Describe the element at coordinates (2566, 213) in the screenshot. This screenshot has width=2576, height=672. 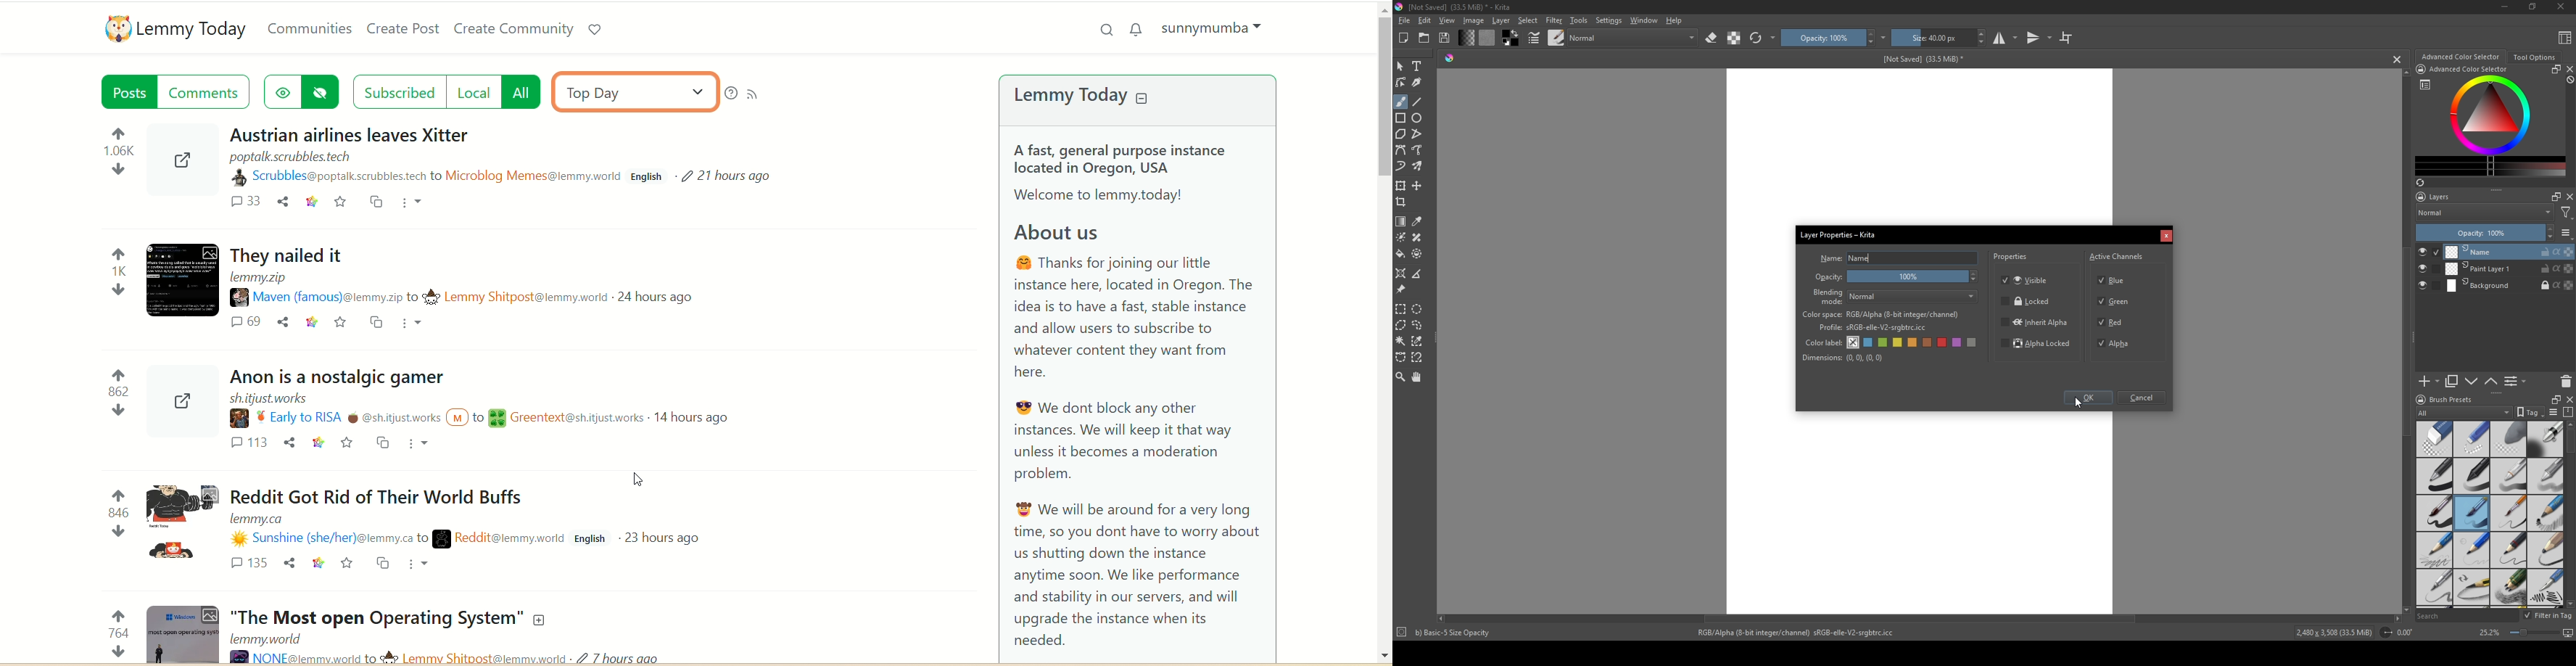
I see `filter` at that location.